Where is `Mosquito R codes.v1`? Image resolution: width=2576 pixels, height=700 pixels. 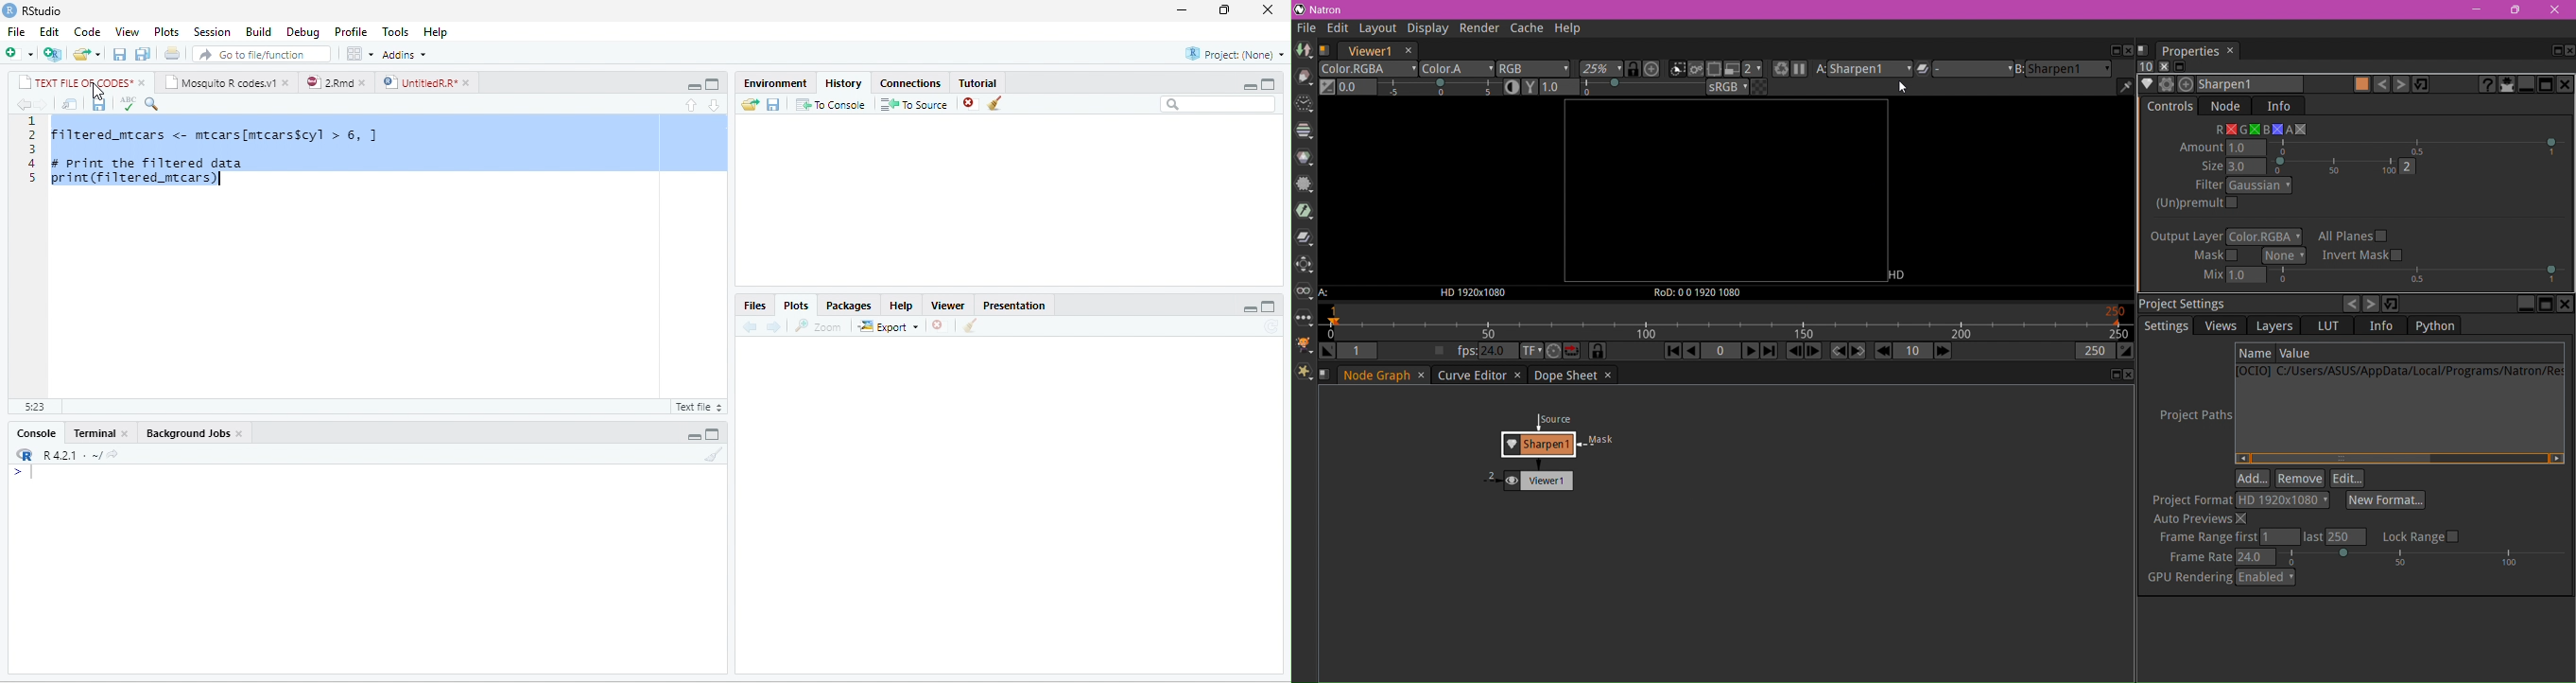 Mosquito R codes.v1 is located at coordinates (220, 81).